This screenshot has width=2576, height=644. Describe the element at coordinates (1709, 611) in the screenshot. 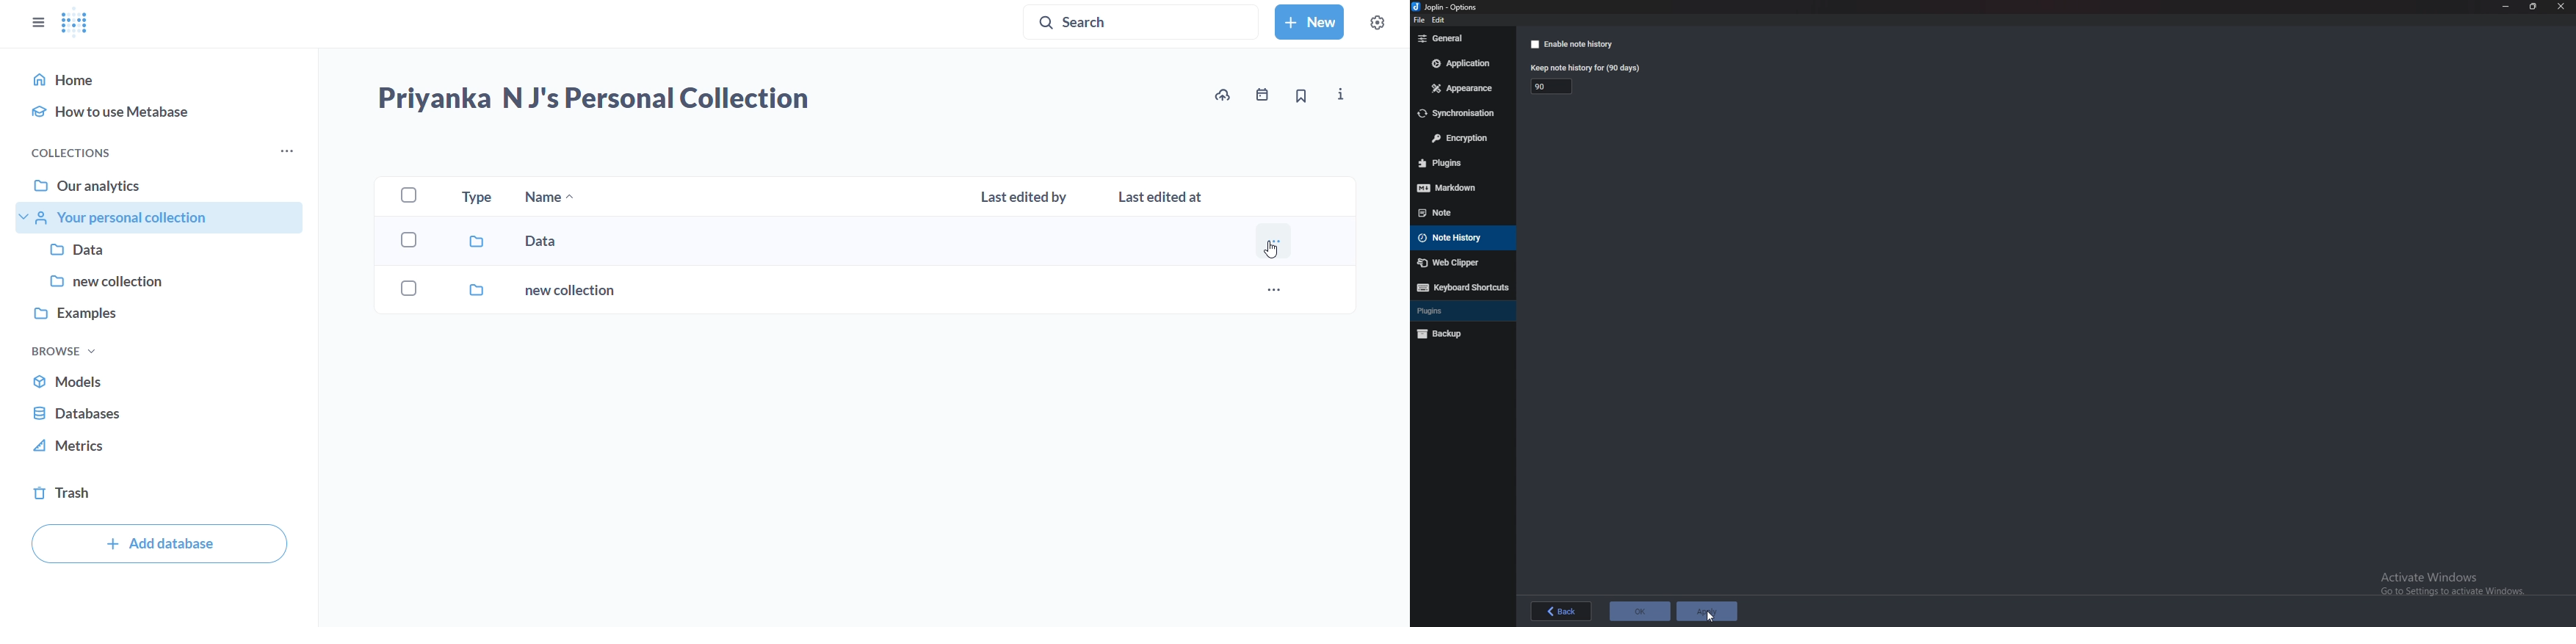

I see `apply` at that location.